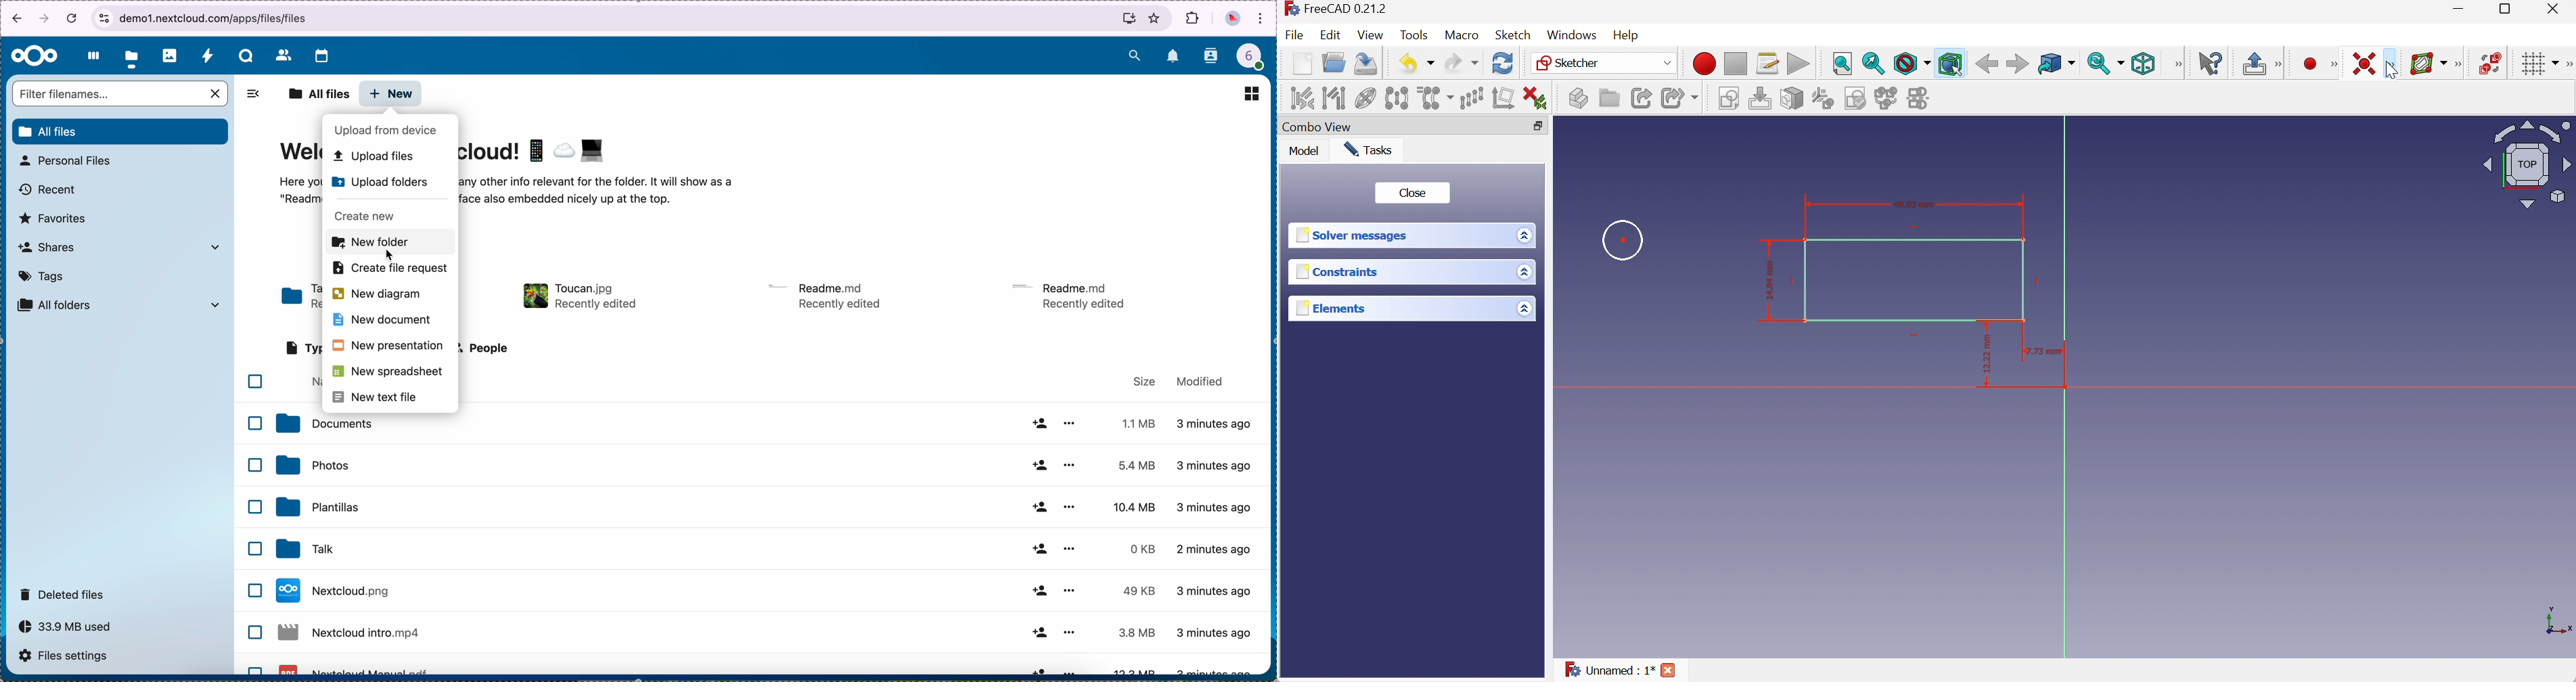 The image size is (2576, 700). Describe the element at coordinates (2510, 9) in the screenshot. I see `Restore down` at that location.